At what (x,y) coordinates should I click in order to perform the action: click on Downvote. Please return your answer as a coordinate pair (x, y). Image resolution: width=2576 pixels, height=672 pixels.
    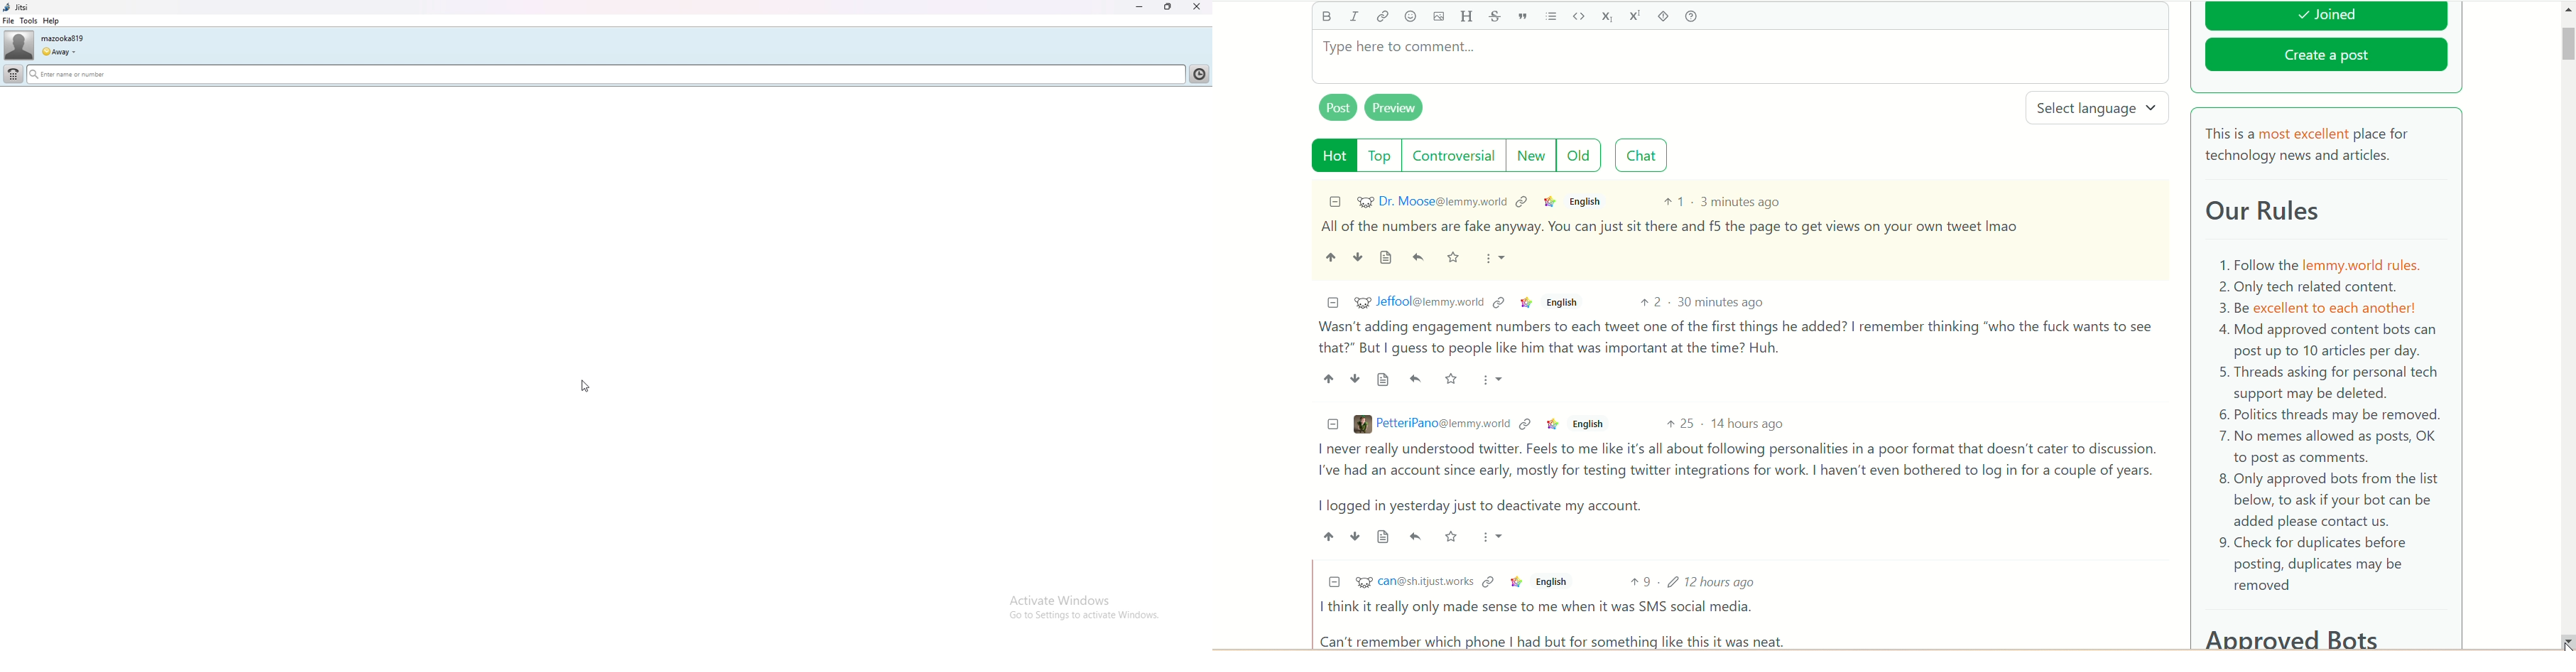
    Looking at the image, I should click on (1355, 378).